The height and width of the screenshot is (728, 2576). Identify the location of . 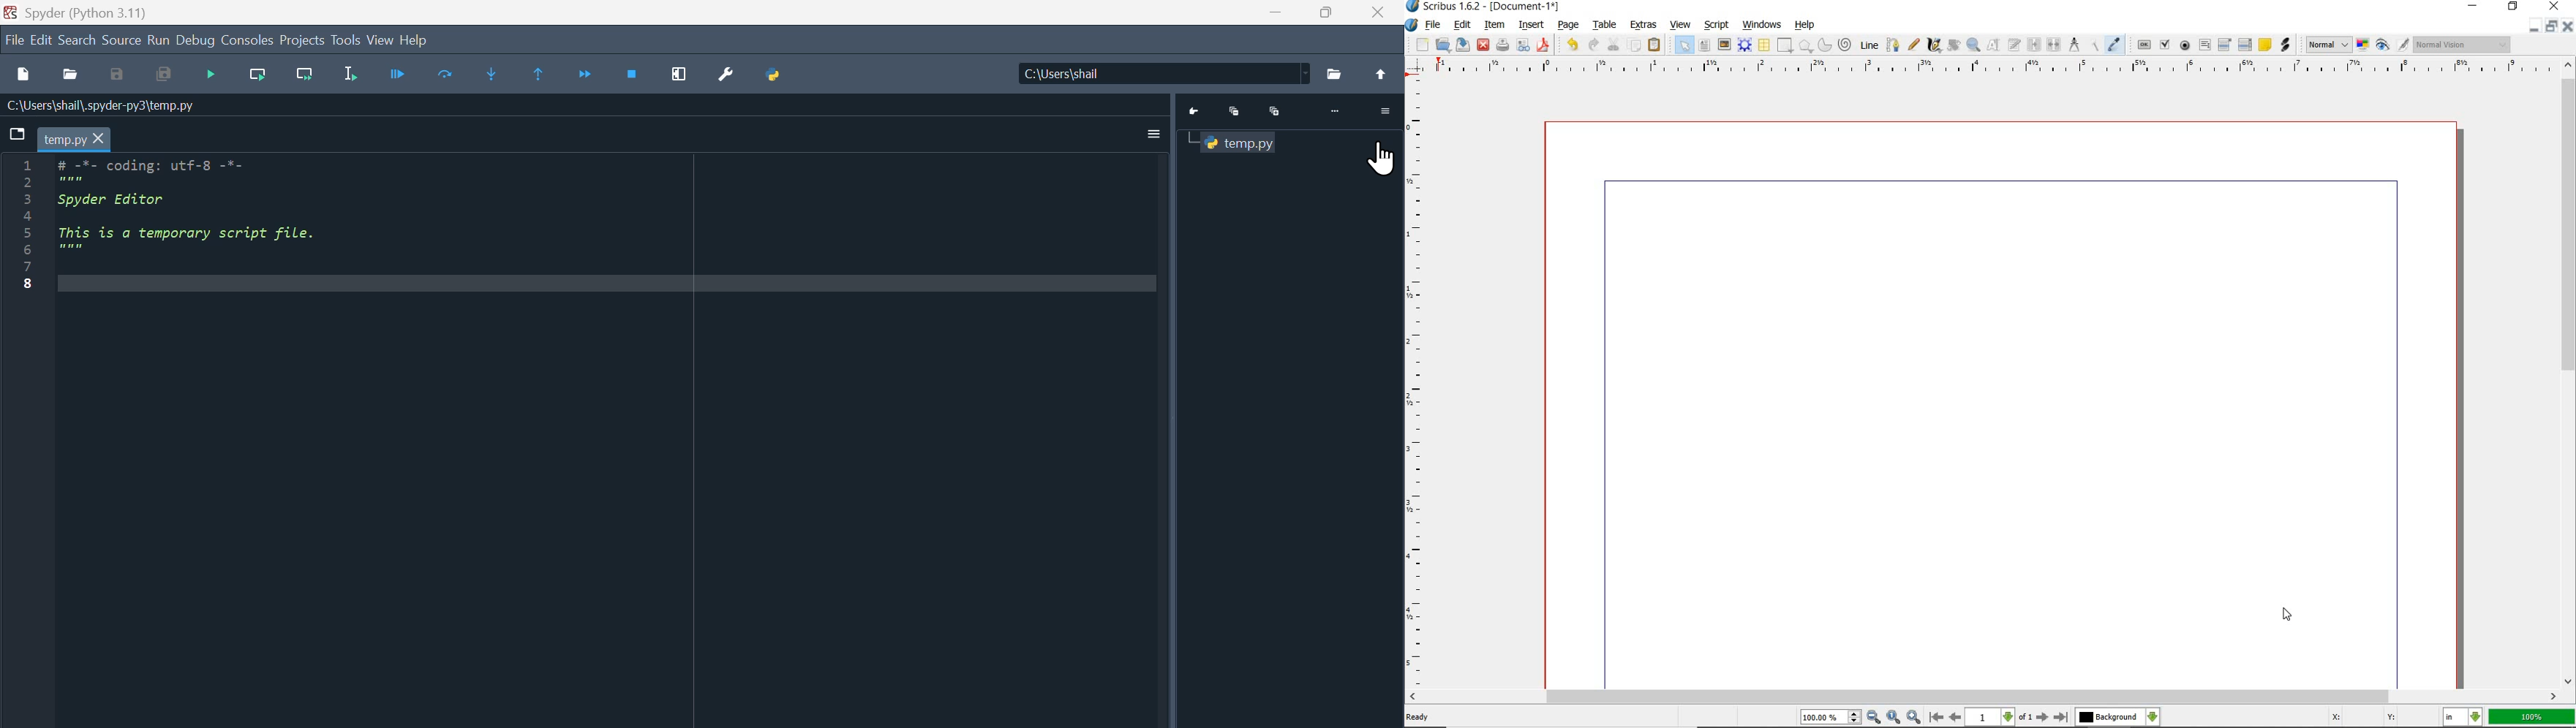
(210, 77).